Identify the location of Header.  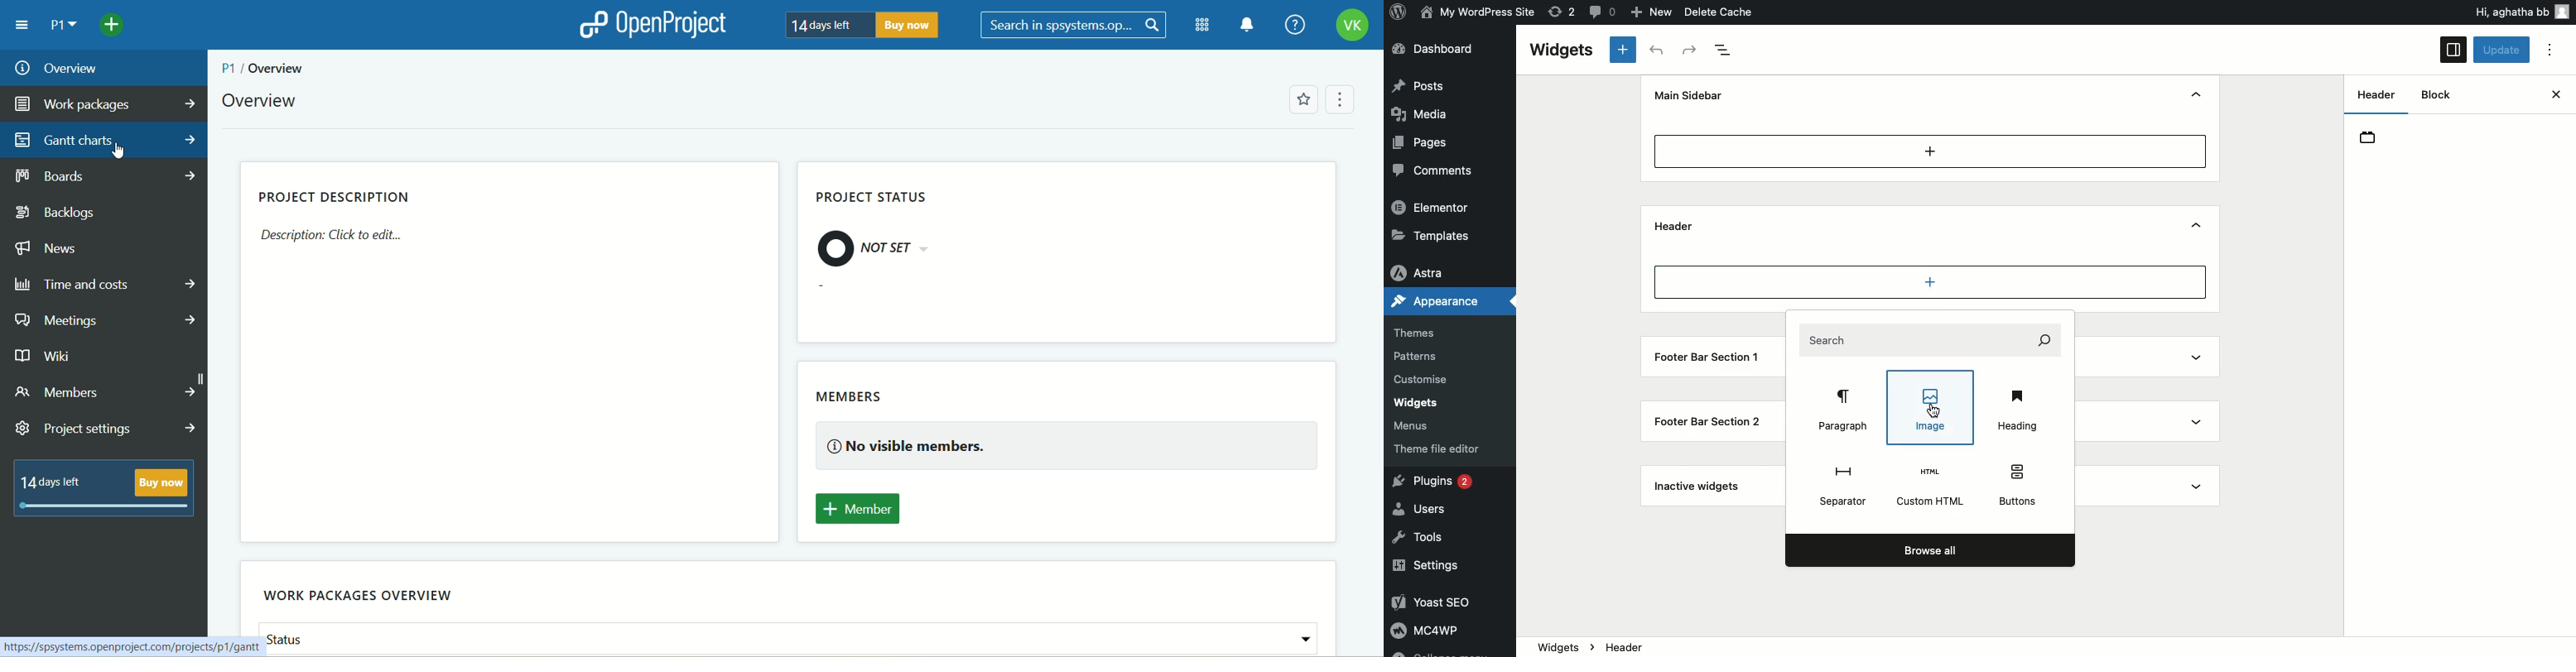
(1701, 224).